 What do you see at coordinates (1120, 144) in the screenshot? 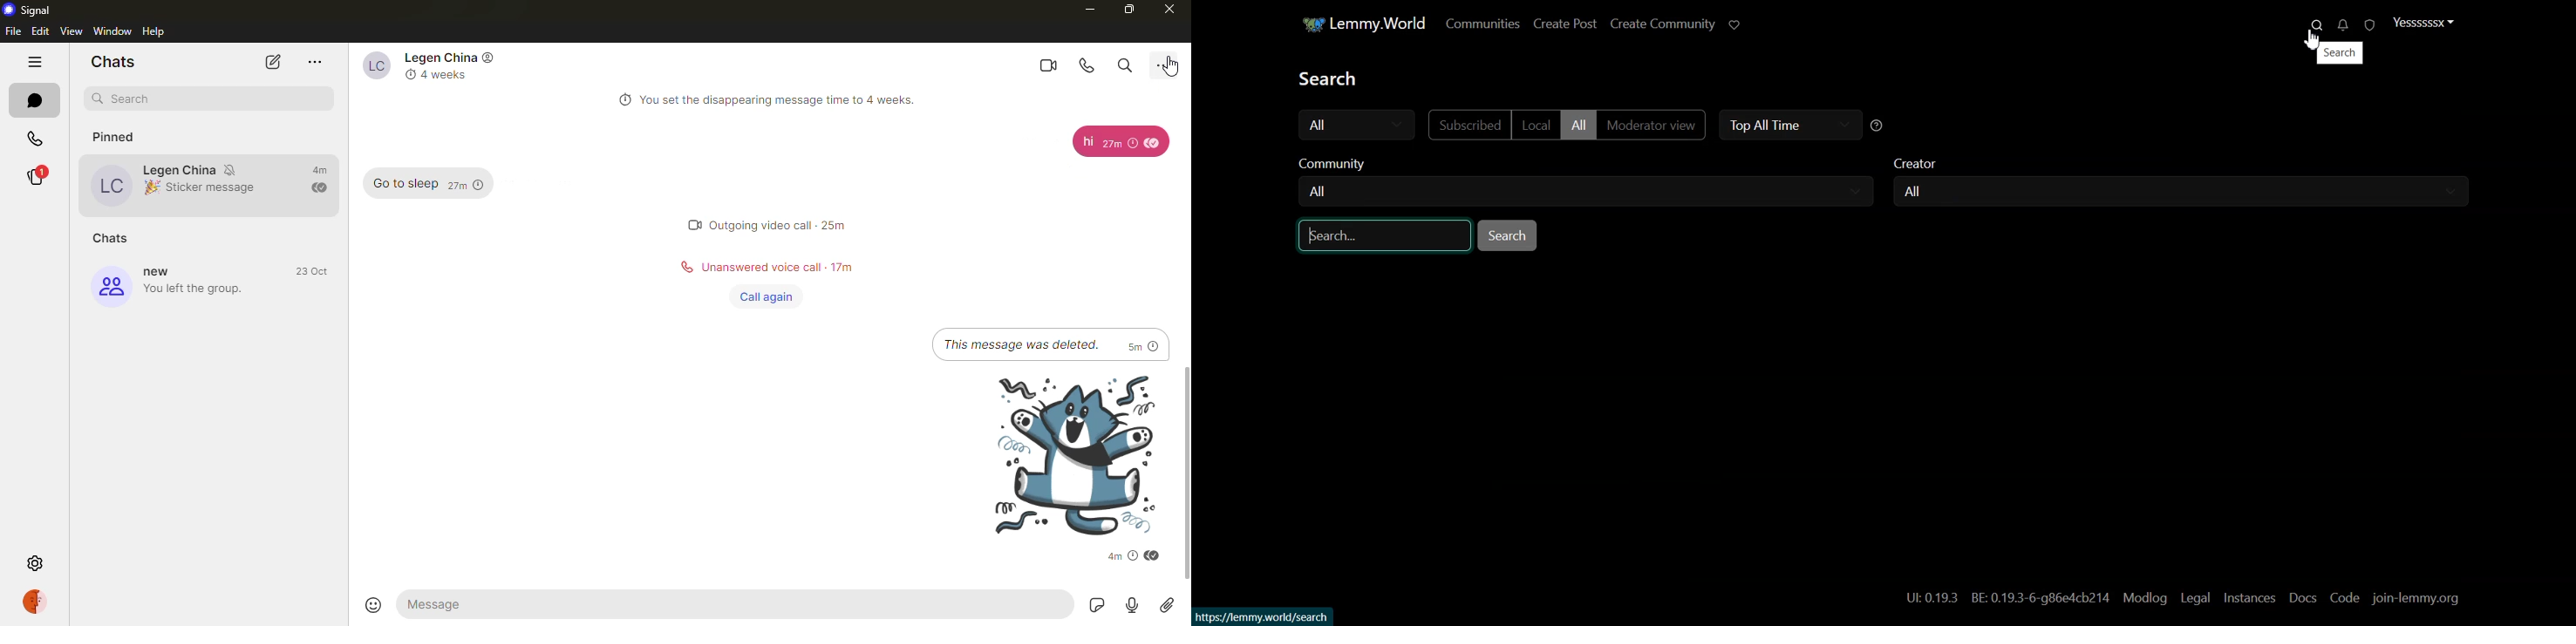
I see `time` at bounding box center [1120, 144].